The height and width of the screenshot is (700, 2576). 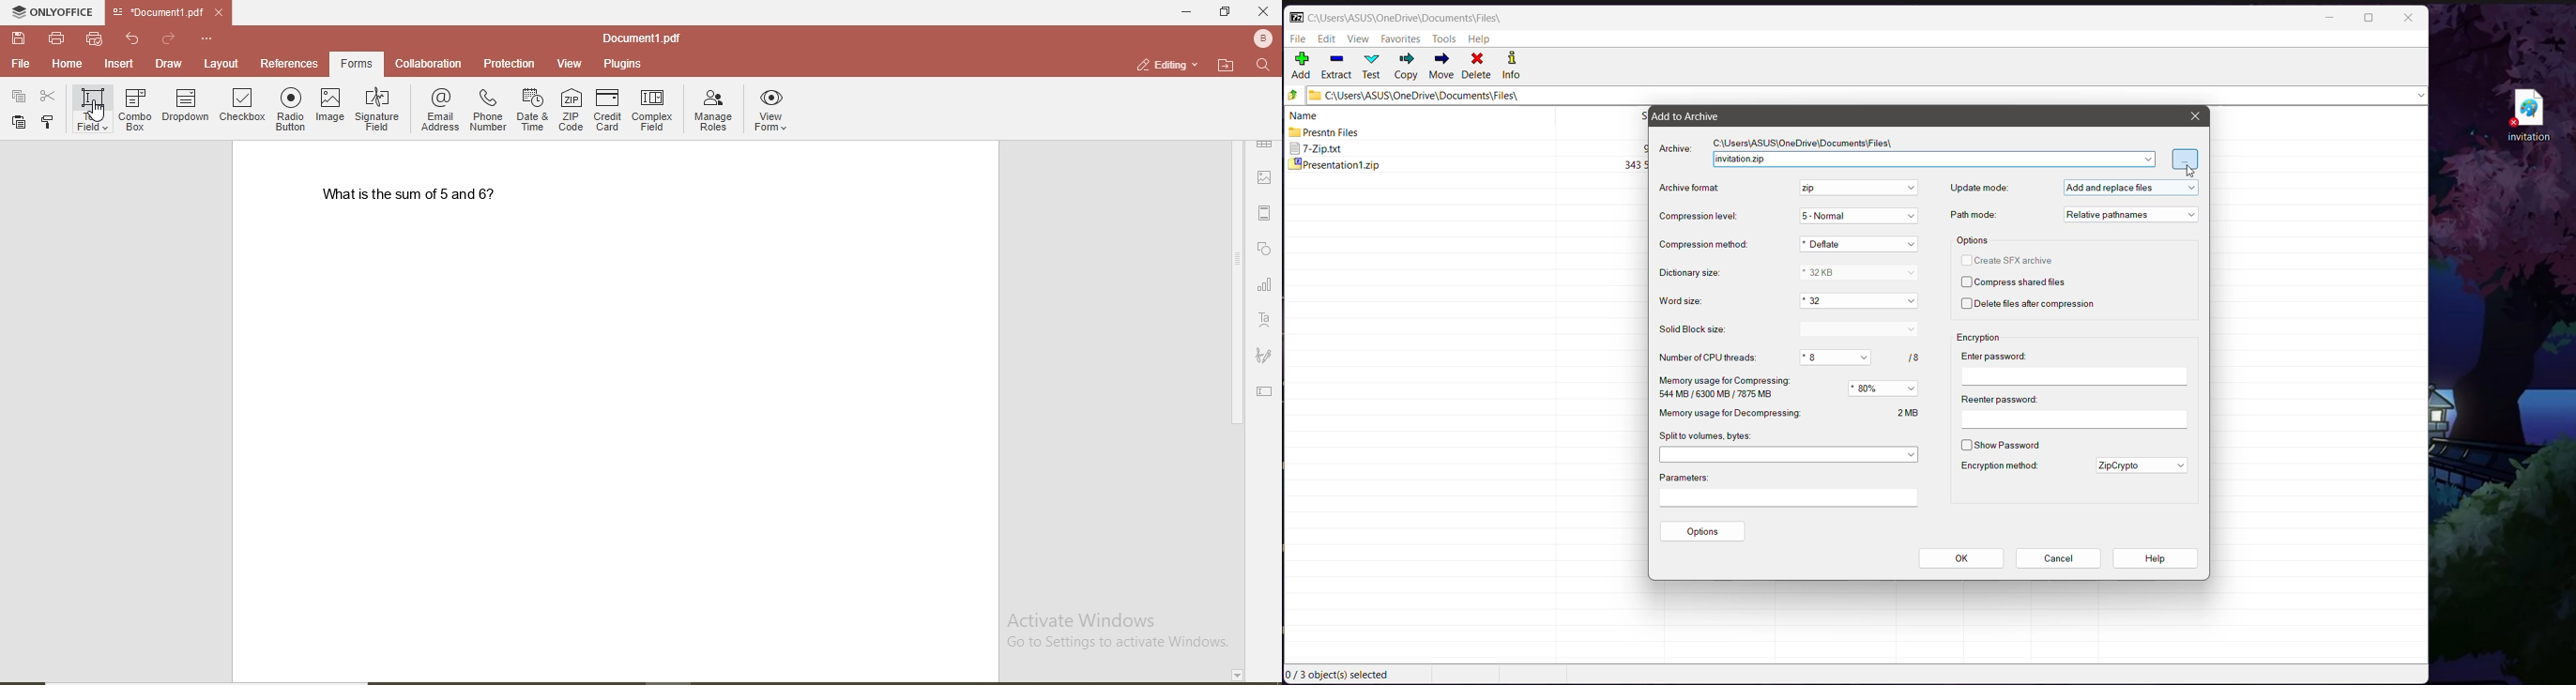 I want to click on chart, so click(x=1266, y=285).